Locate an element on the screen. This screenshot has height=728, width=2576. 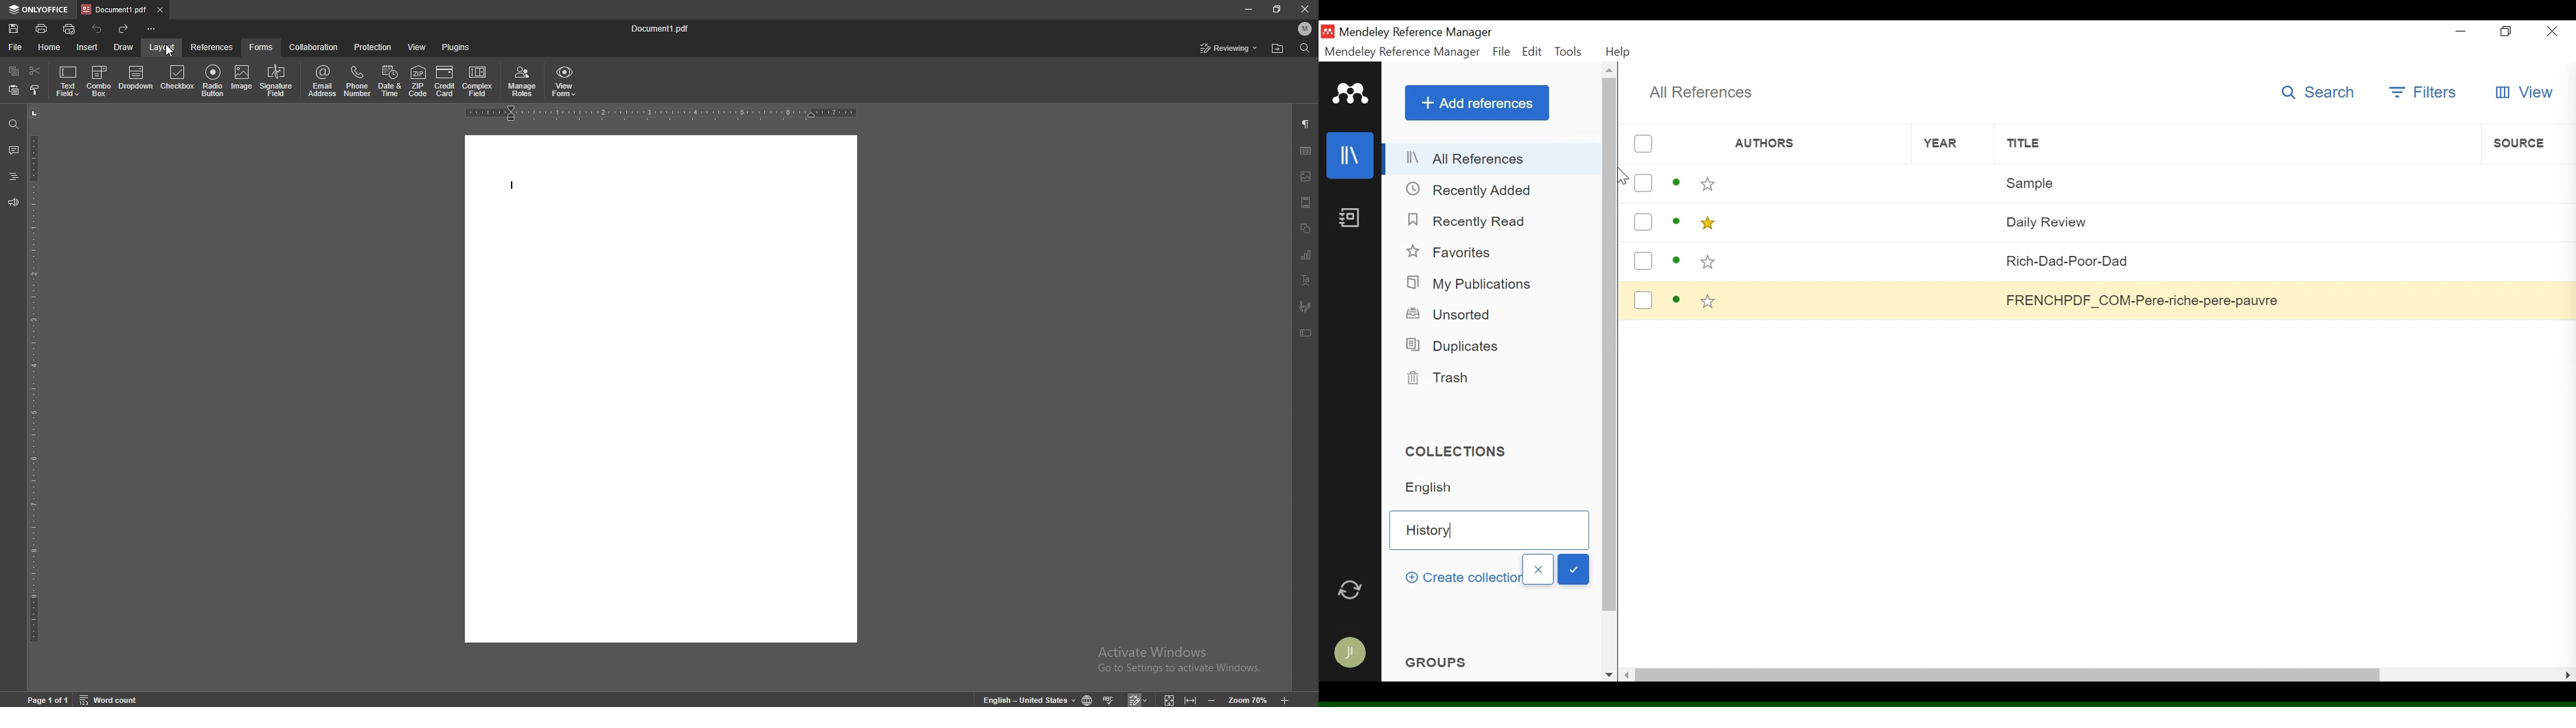
Avatar is located at coordinates (1349, 654).